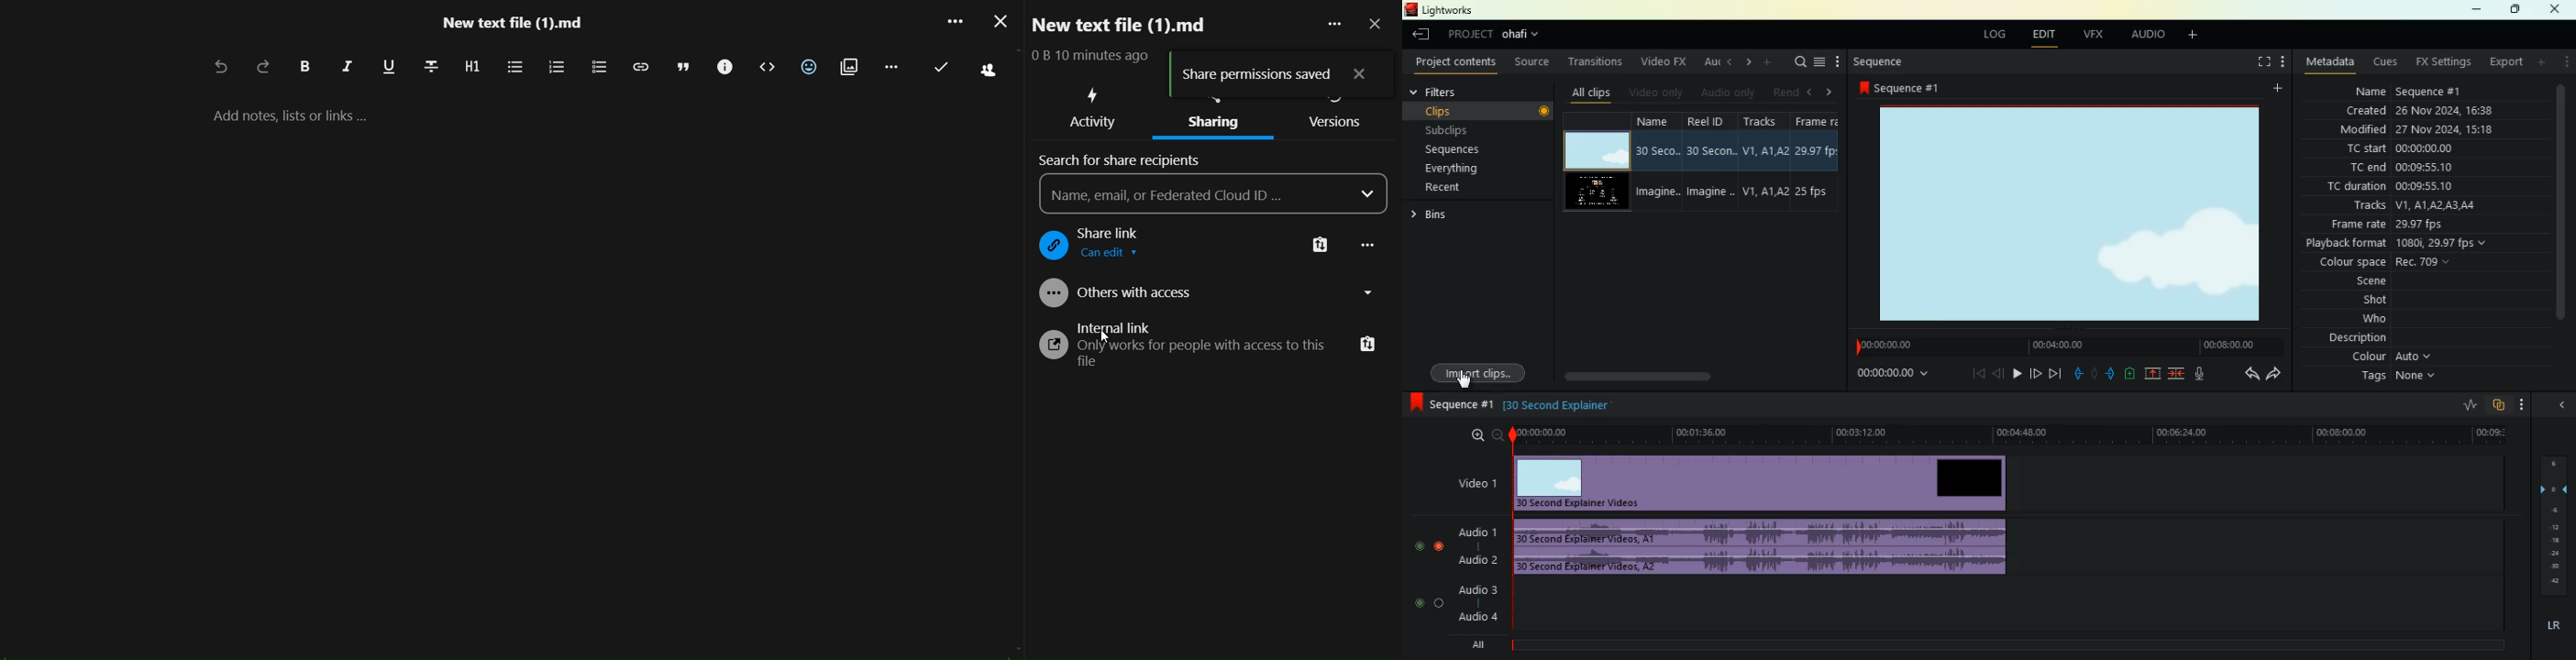  I want to click on sequence, so click(1448, 402).